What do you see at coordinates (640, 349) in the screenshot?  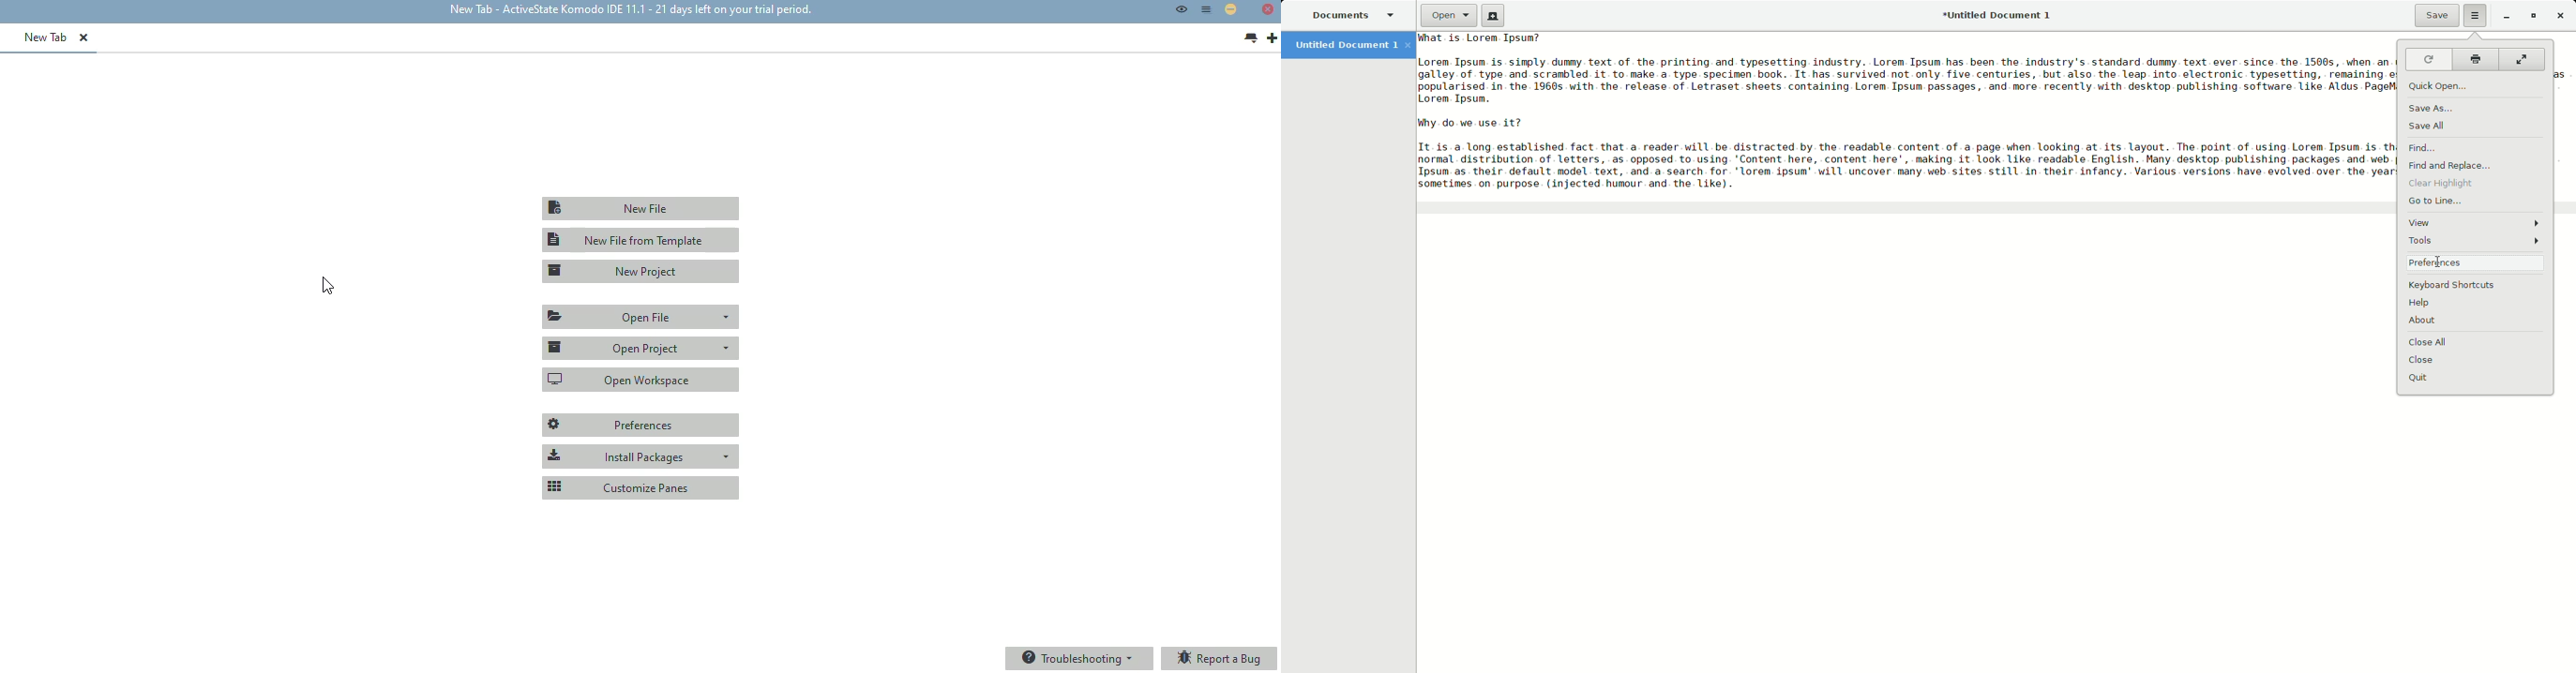 I see `open project` at bounding box center [640, 349].